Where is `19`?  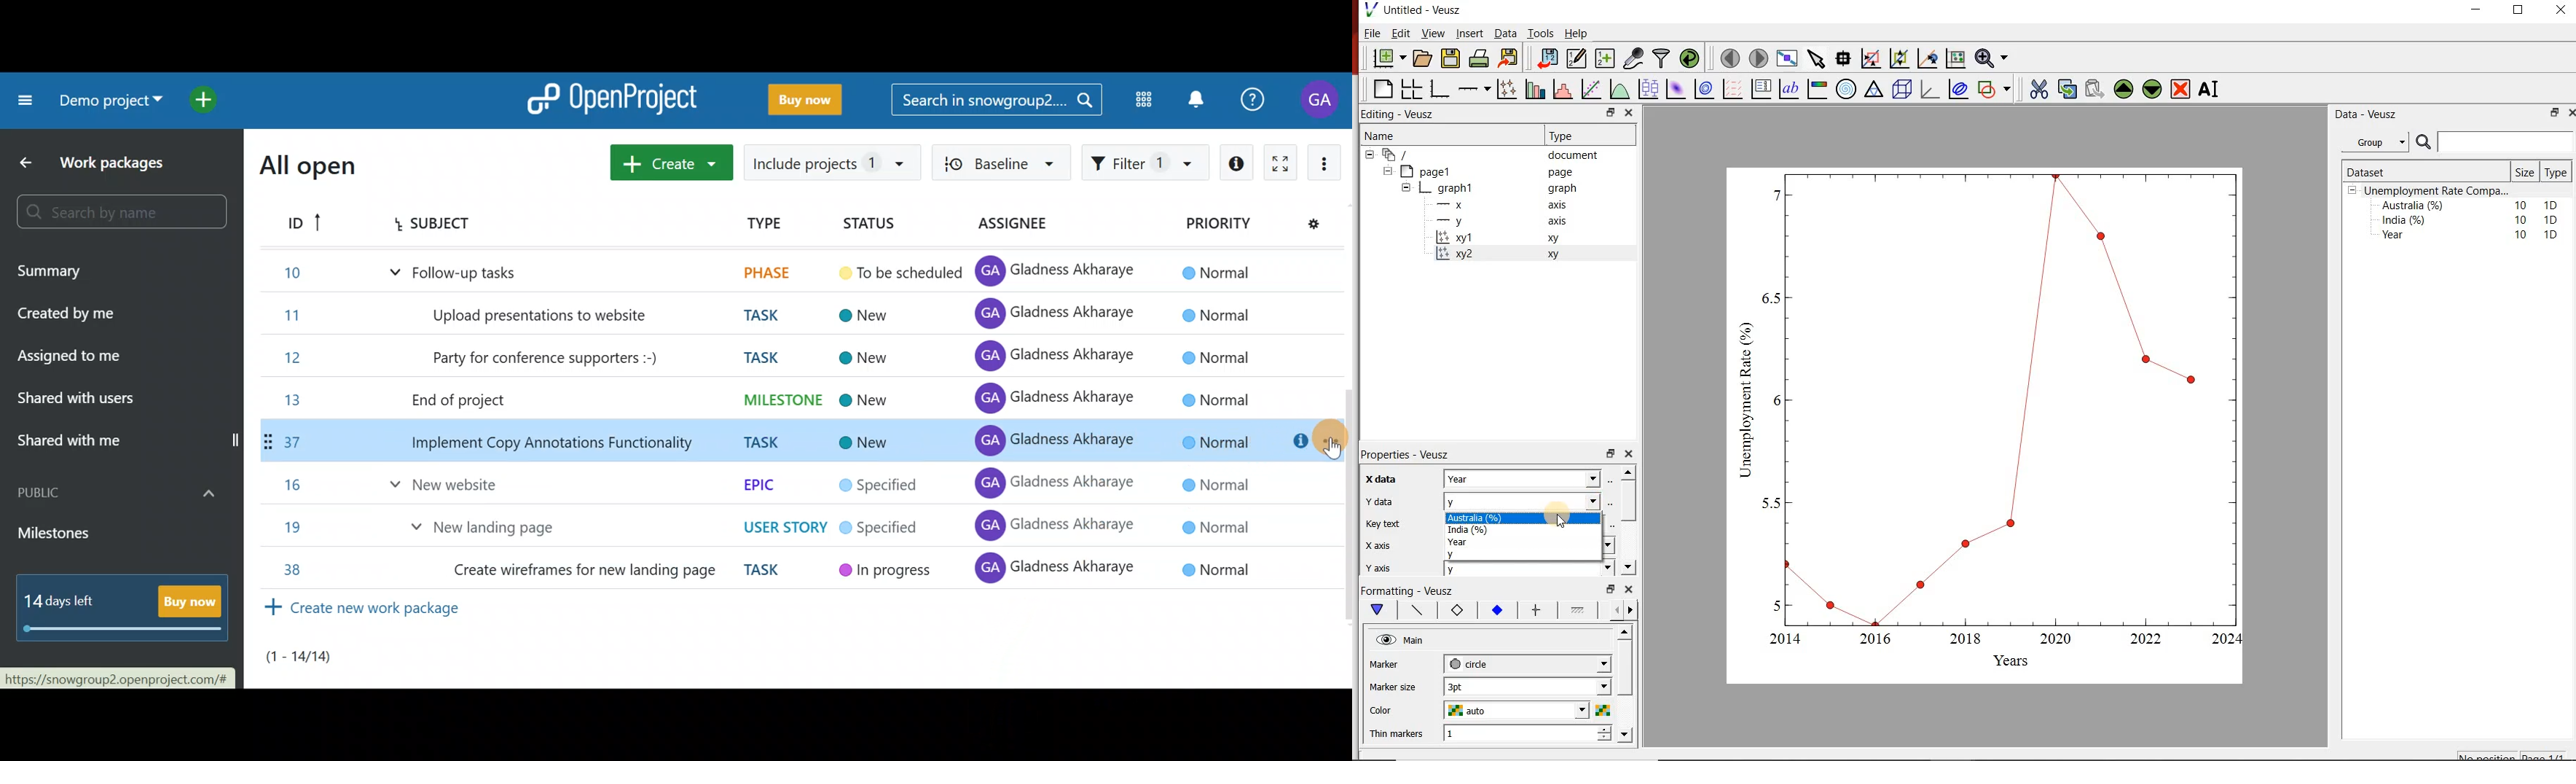
19 is located at coordinates (286, 528).